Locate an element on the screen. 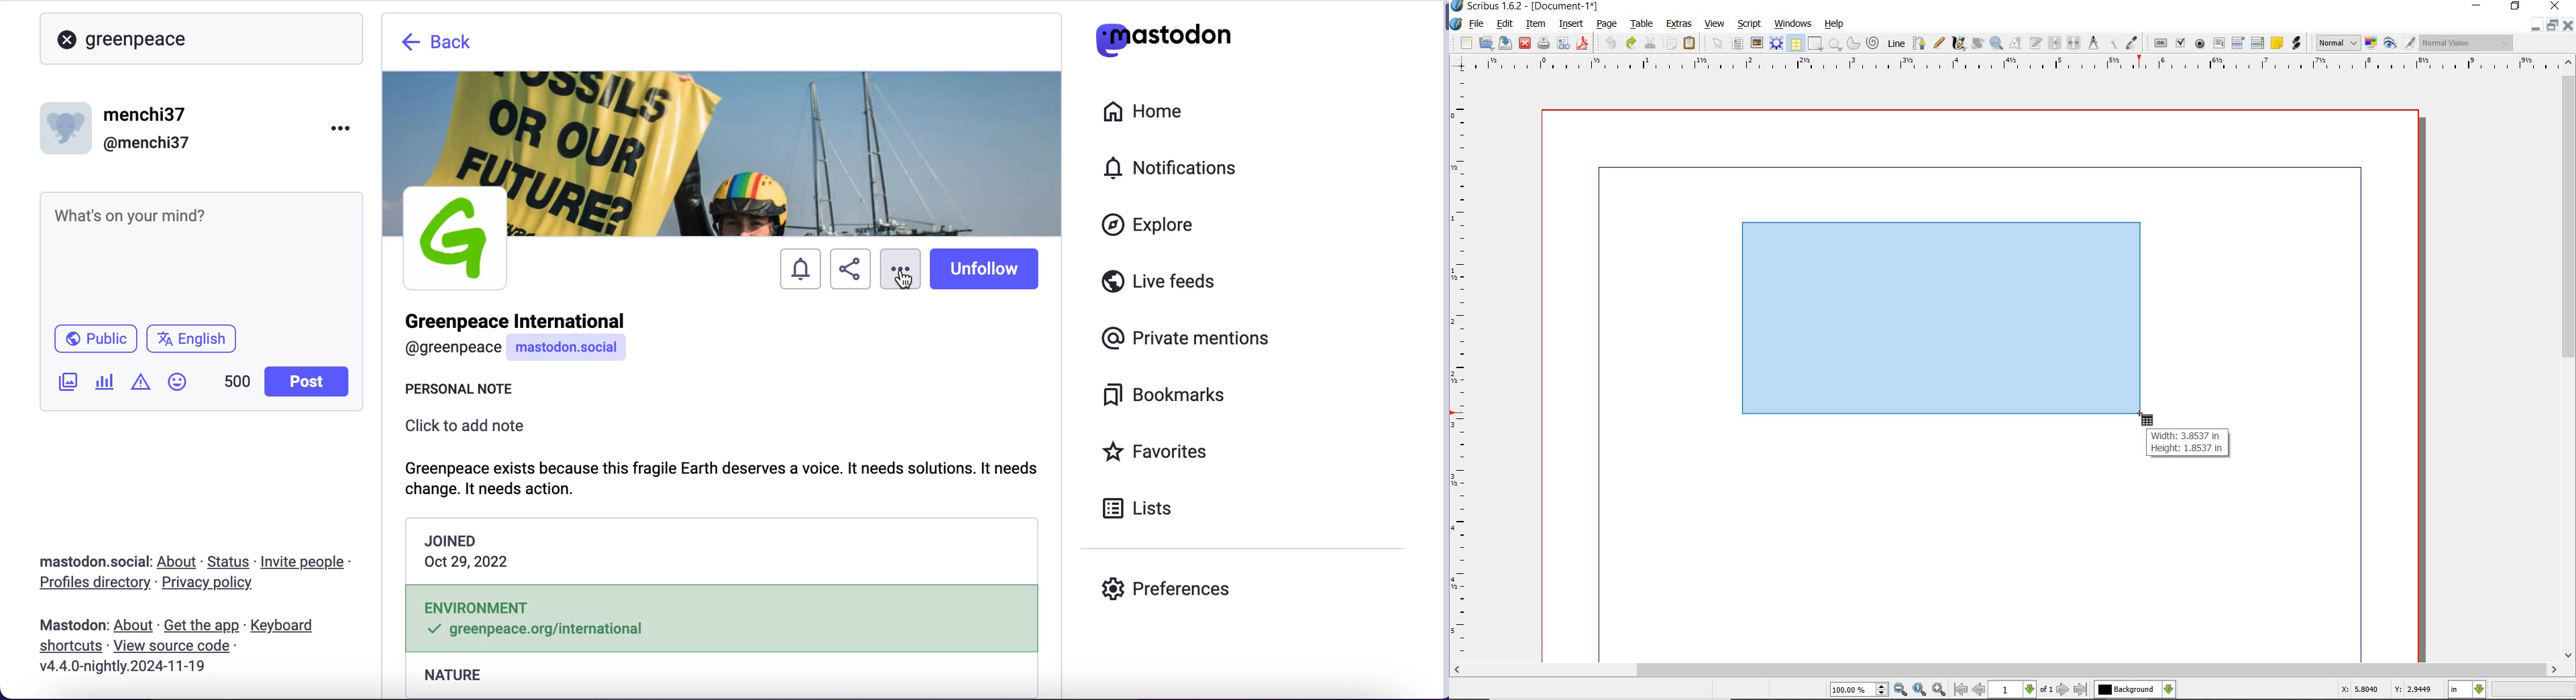 This screenshot has height=700, width=2576. environment is located at coordinates (721, 621).